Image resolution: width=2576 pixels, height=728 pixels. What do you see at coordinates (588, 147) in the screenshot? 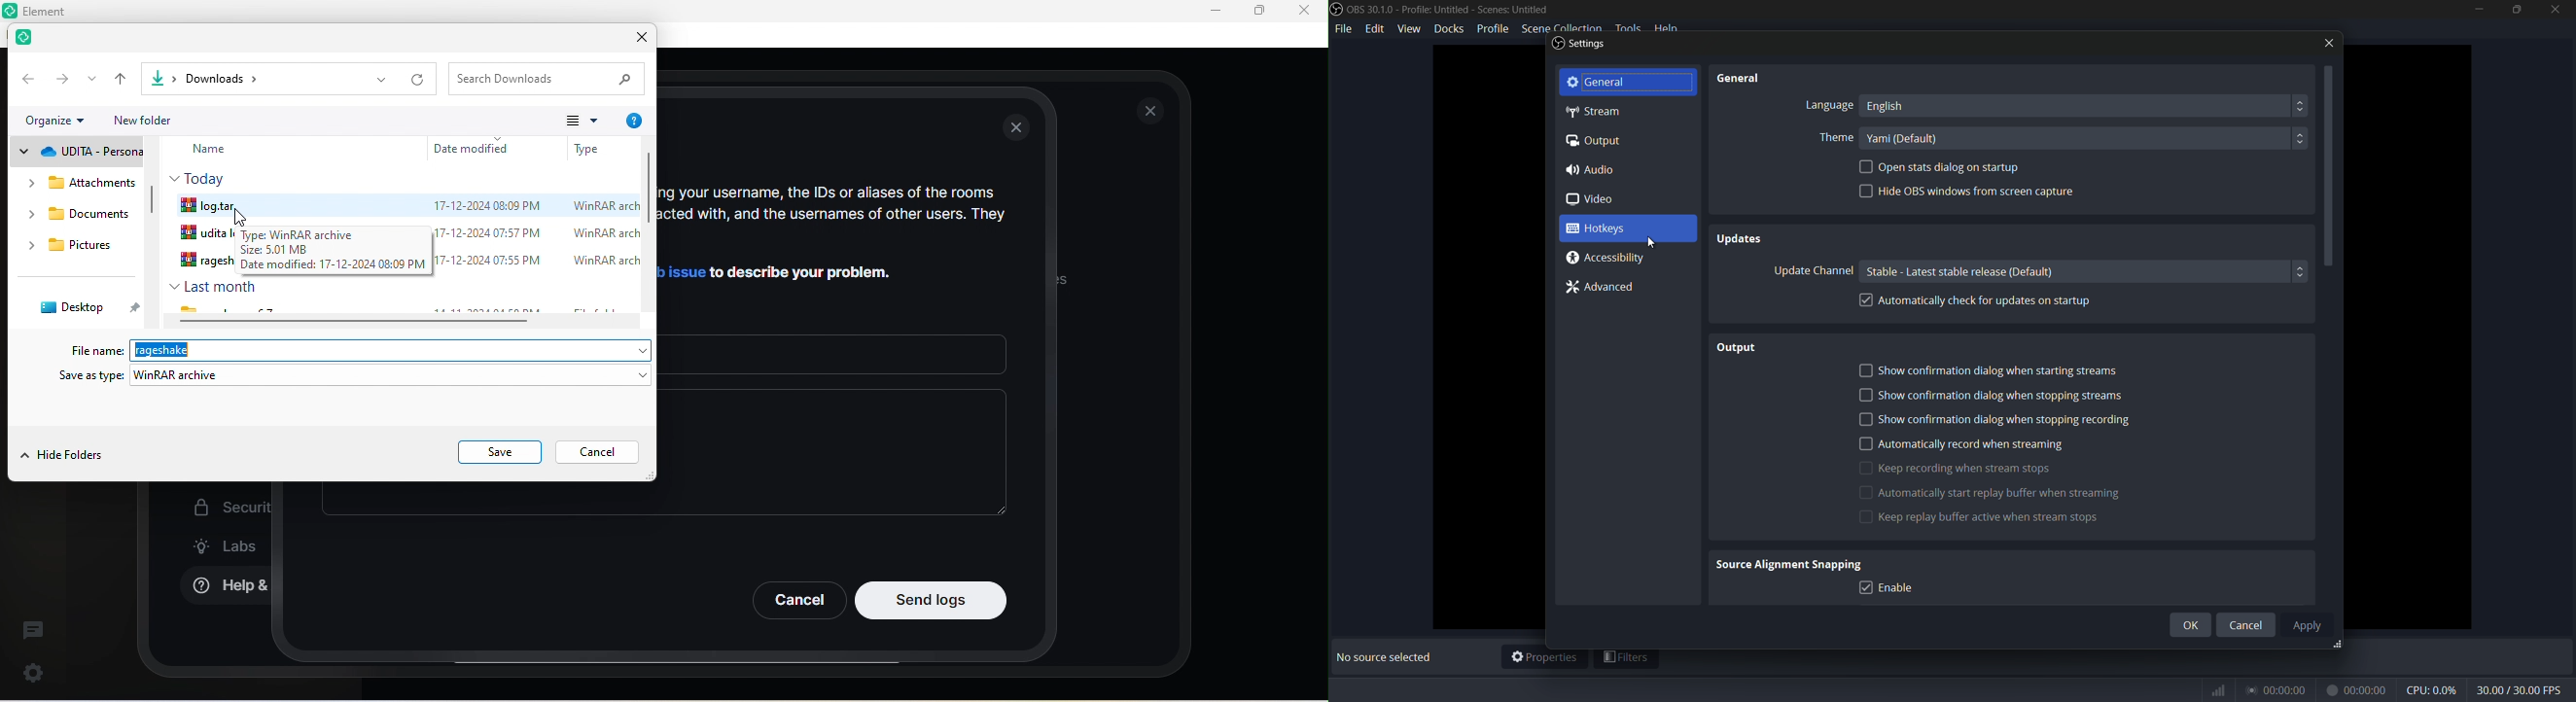
I see `file type ` at bounding box center [588, 147].